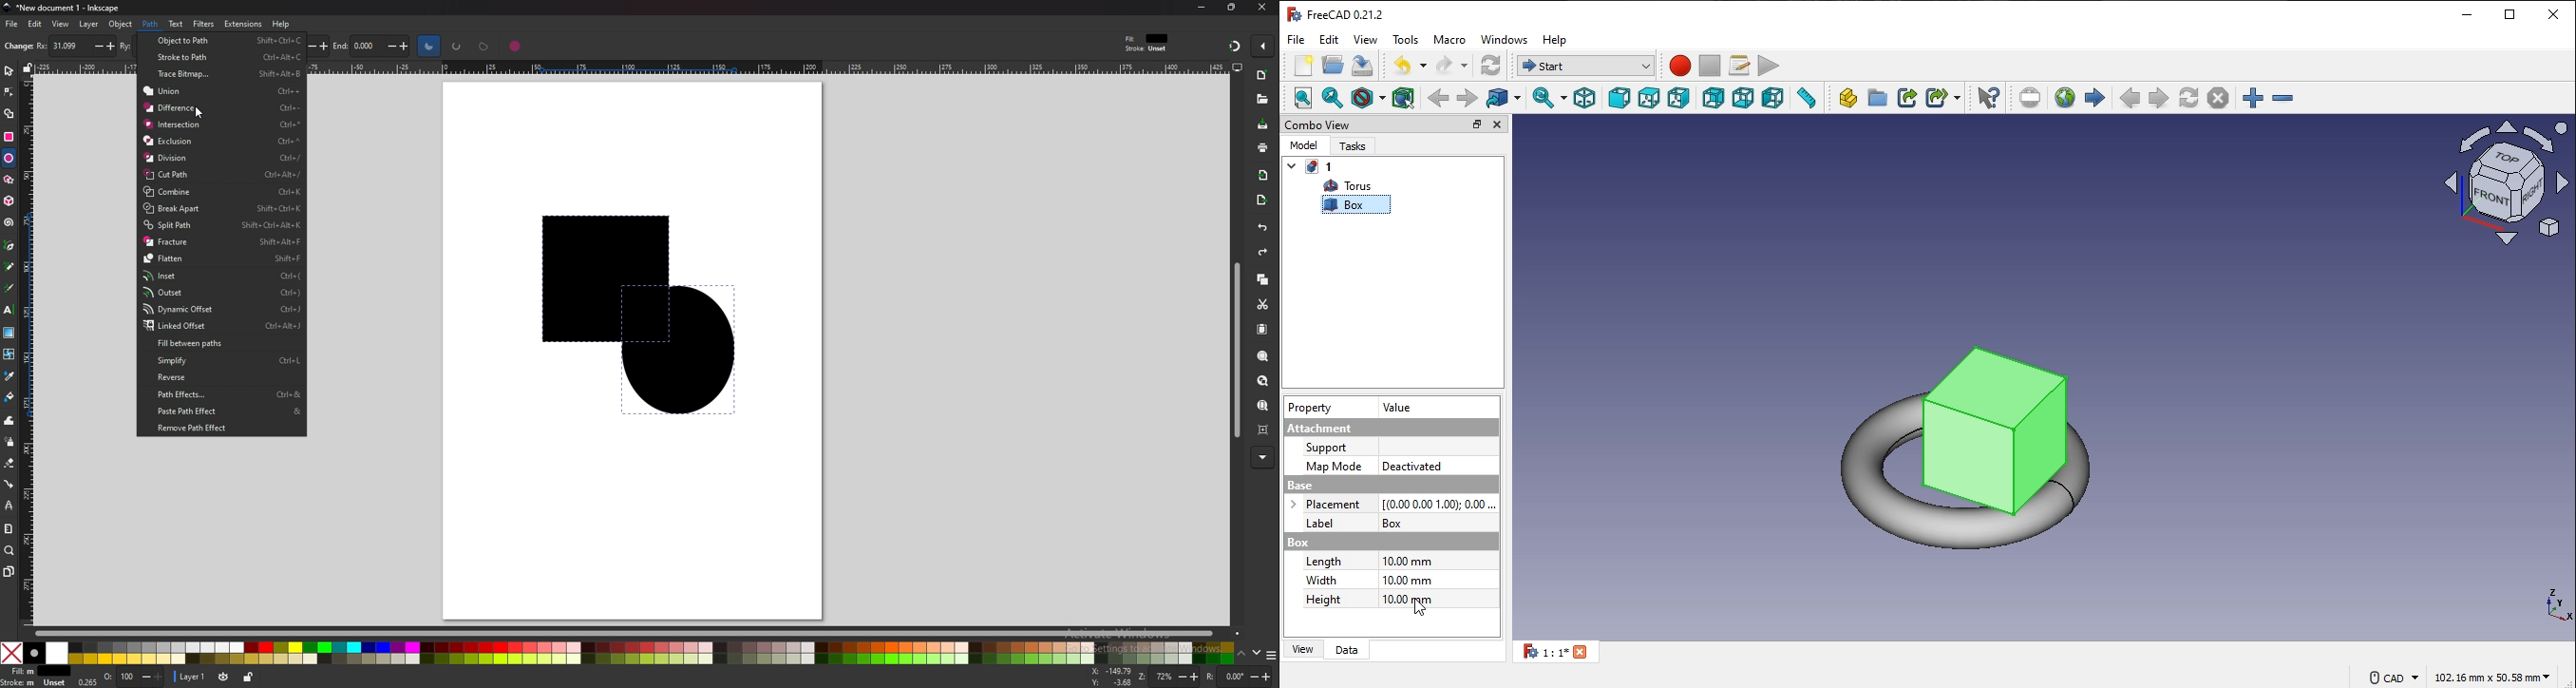  I want to click on 1, so click(1562, 653).